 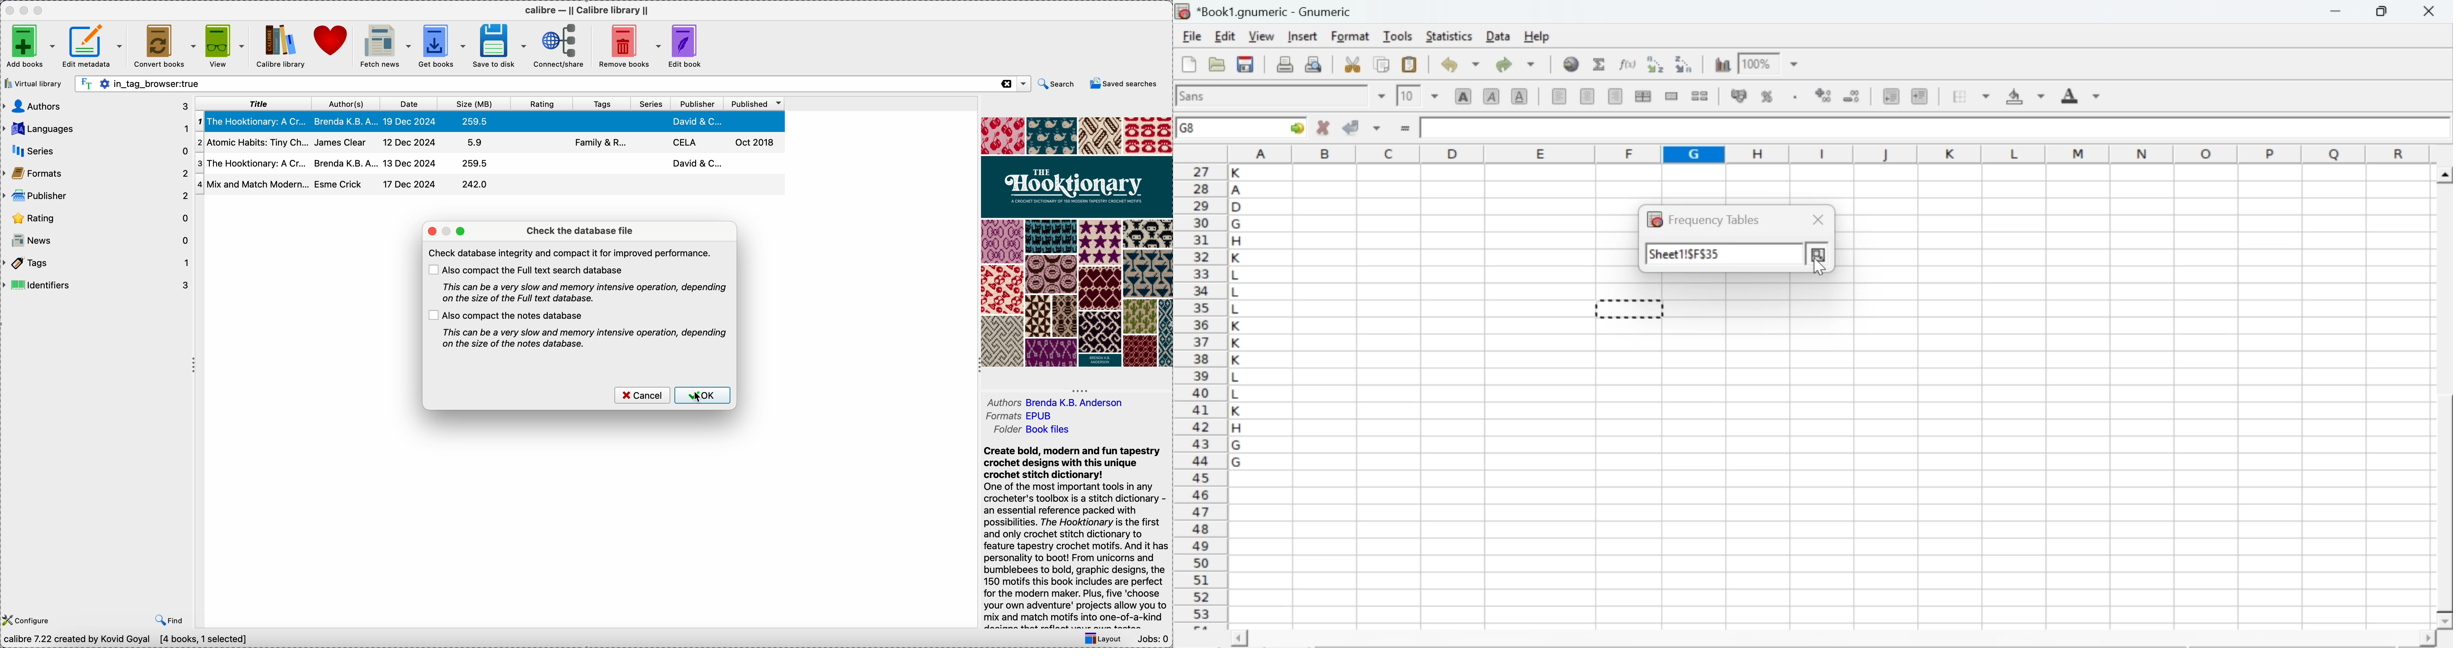 What do you see at coordinates (2081, 95) in the screenshot?
I see `foreground` at bounding box center [2081, 95].